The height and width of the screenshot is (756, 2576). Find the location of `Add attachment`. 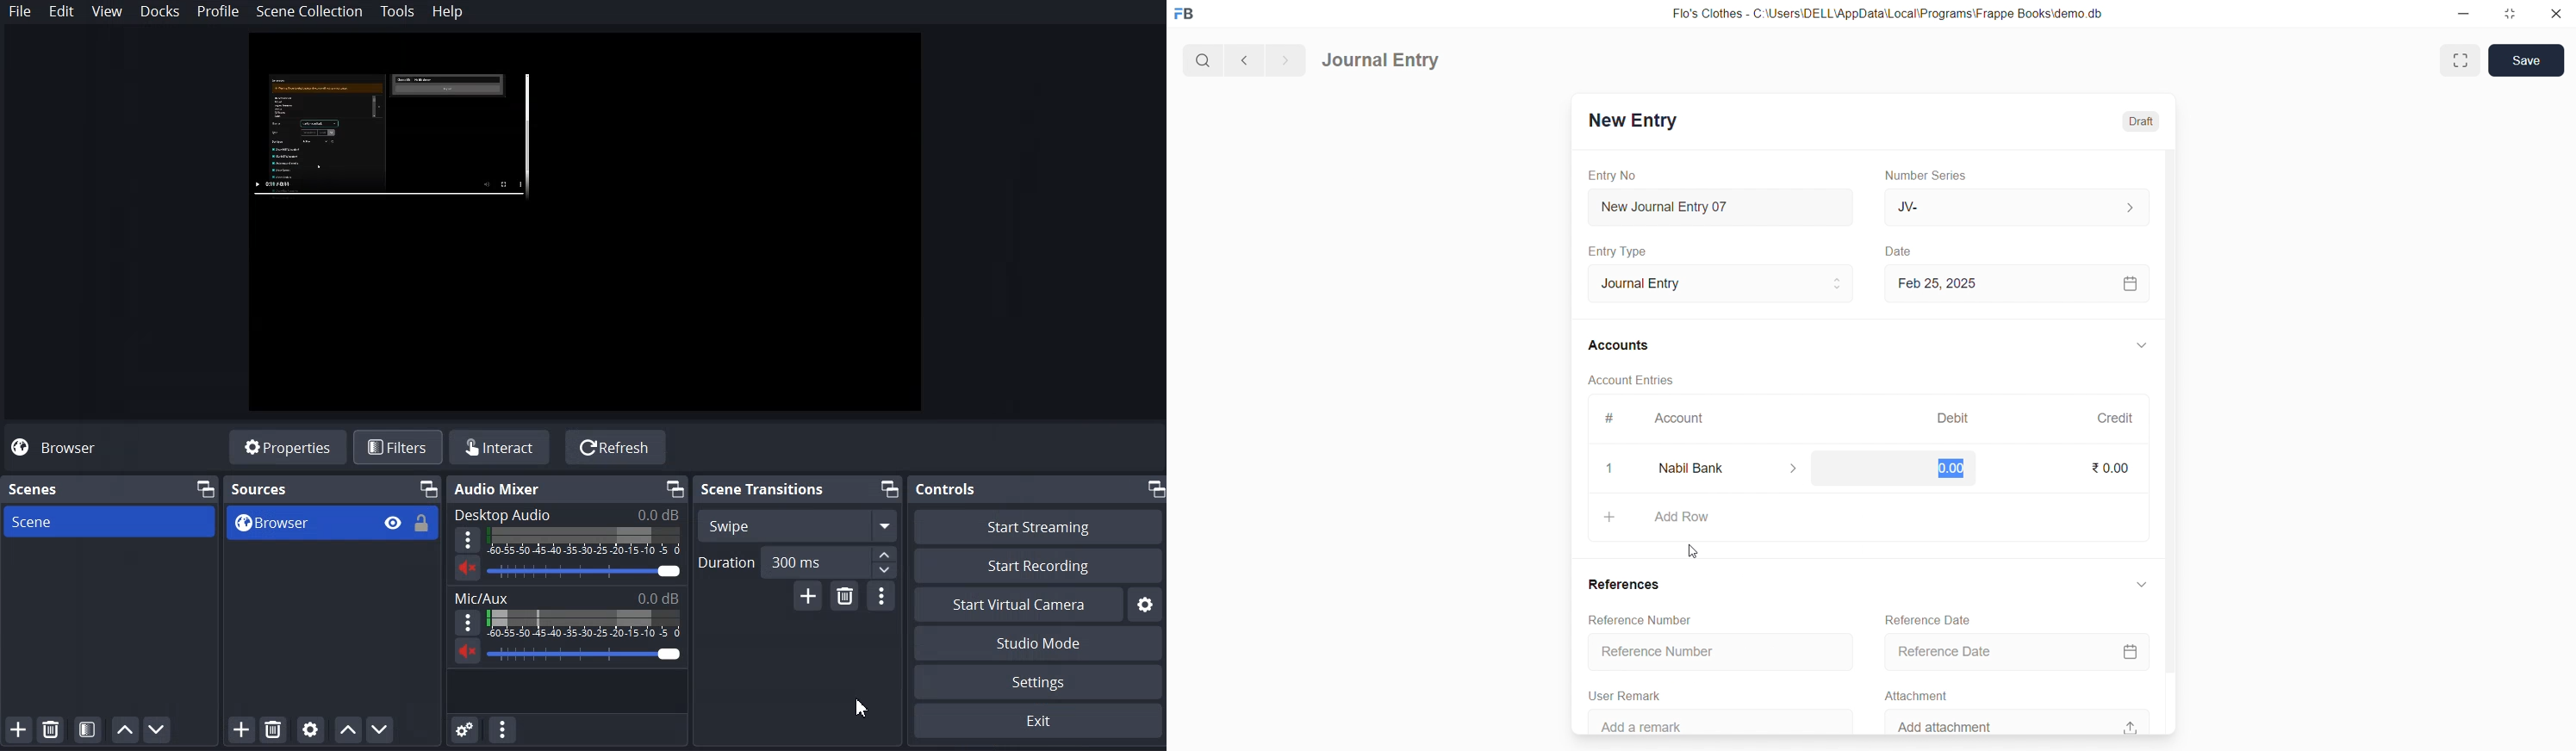

Add attachment is located at coordinates (2017, 721).